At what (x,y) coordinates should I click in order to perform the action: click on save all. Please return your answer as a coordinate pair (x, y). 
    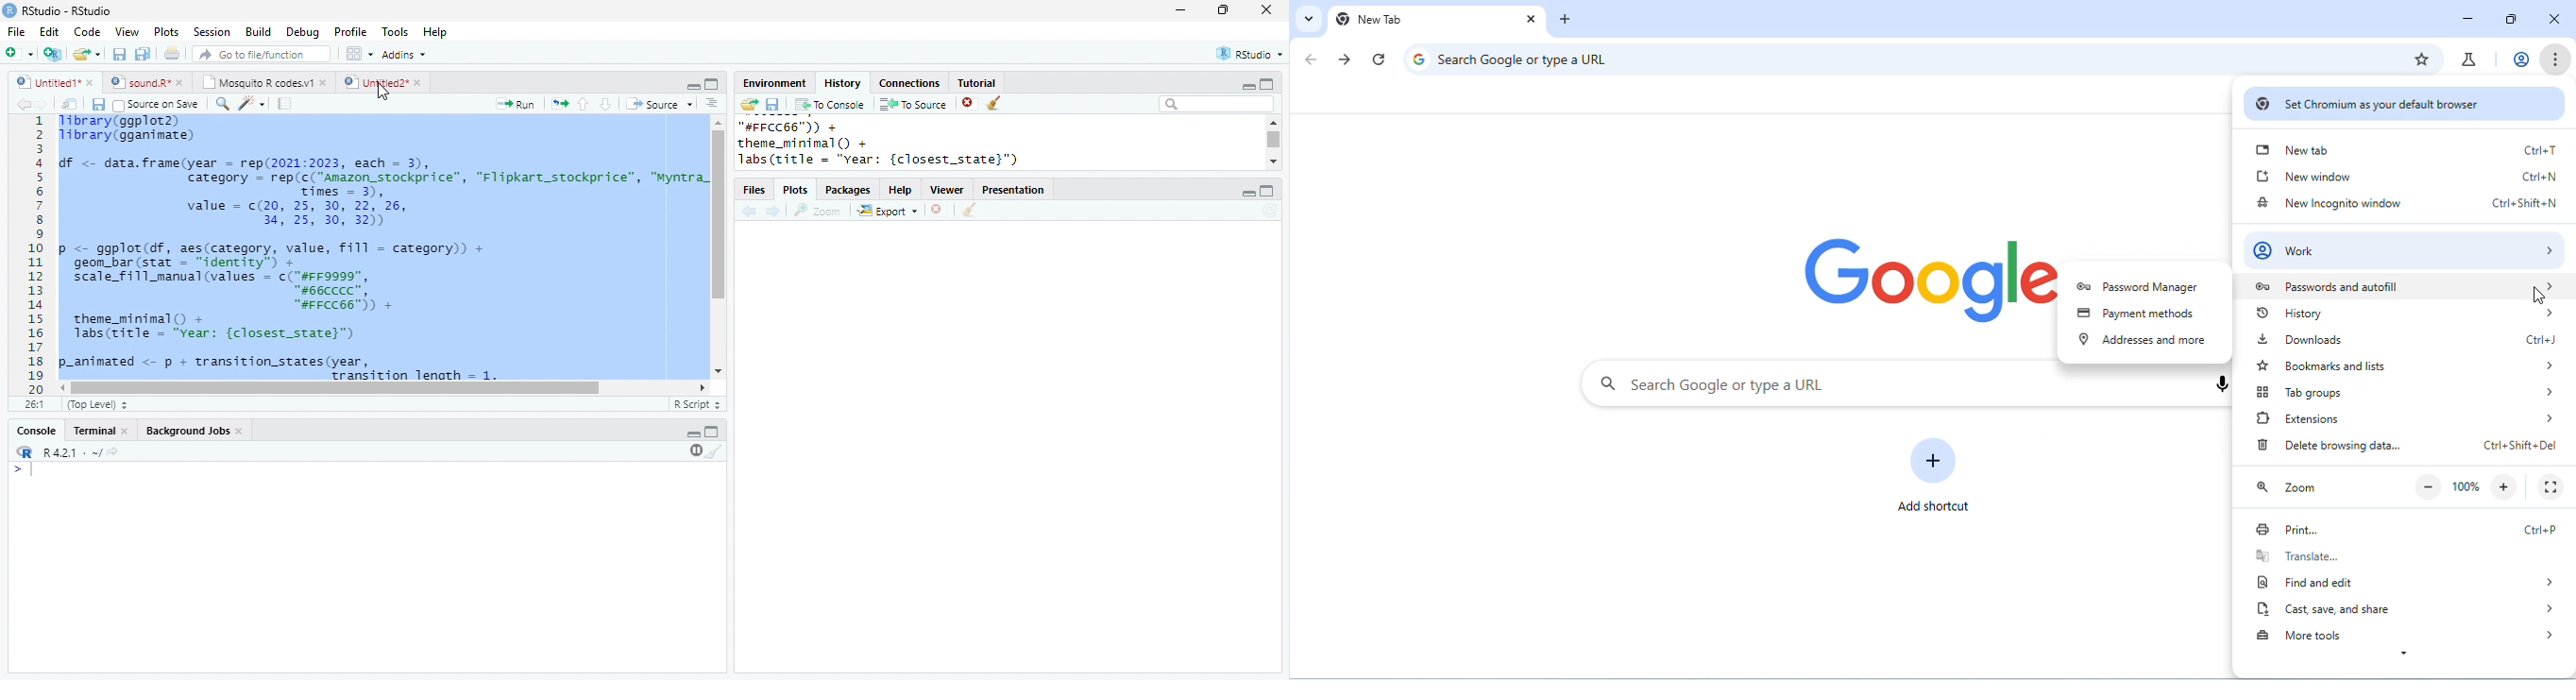
    Looking at the image, I should click on (143, 55).